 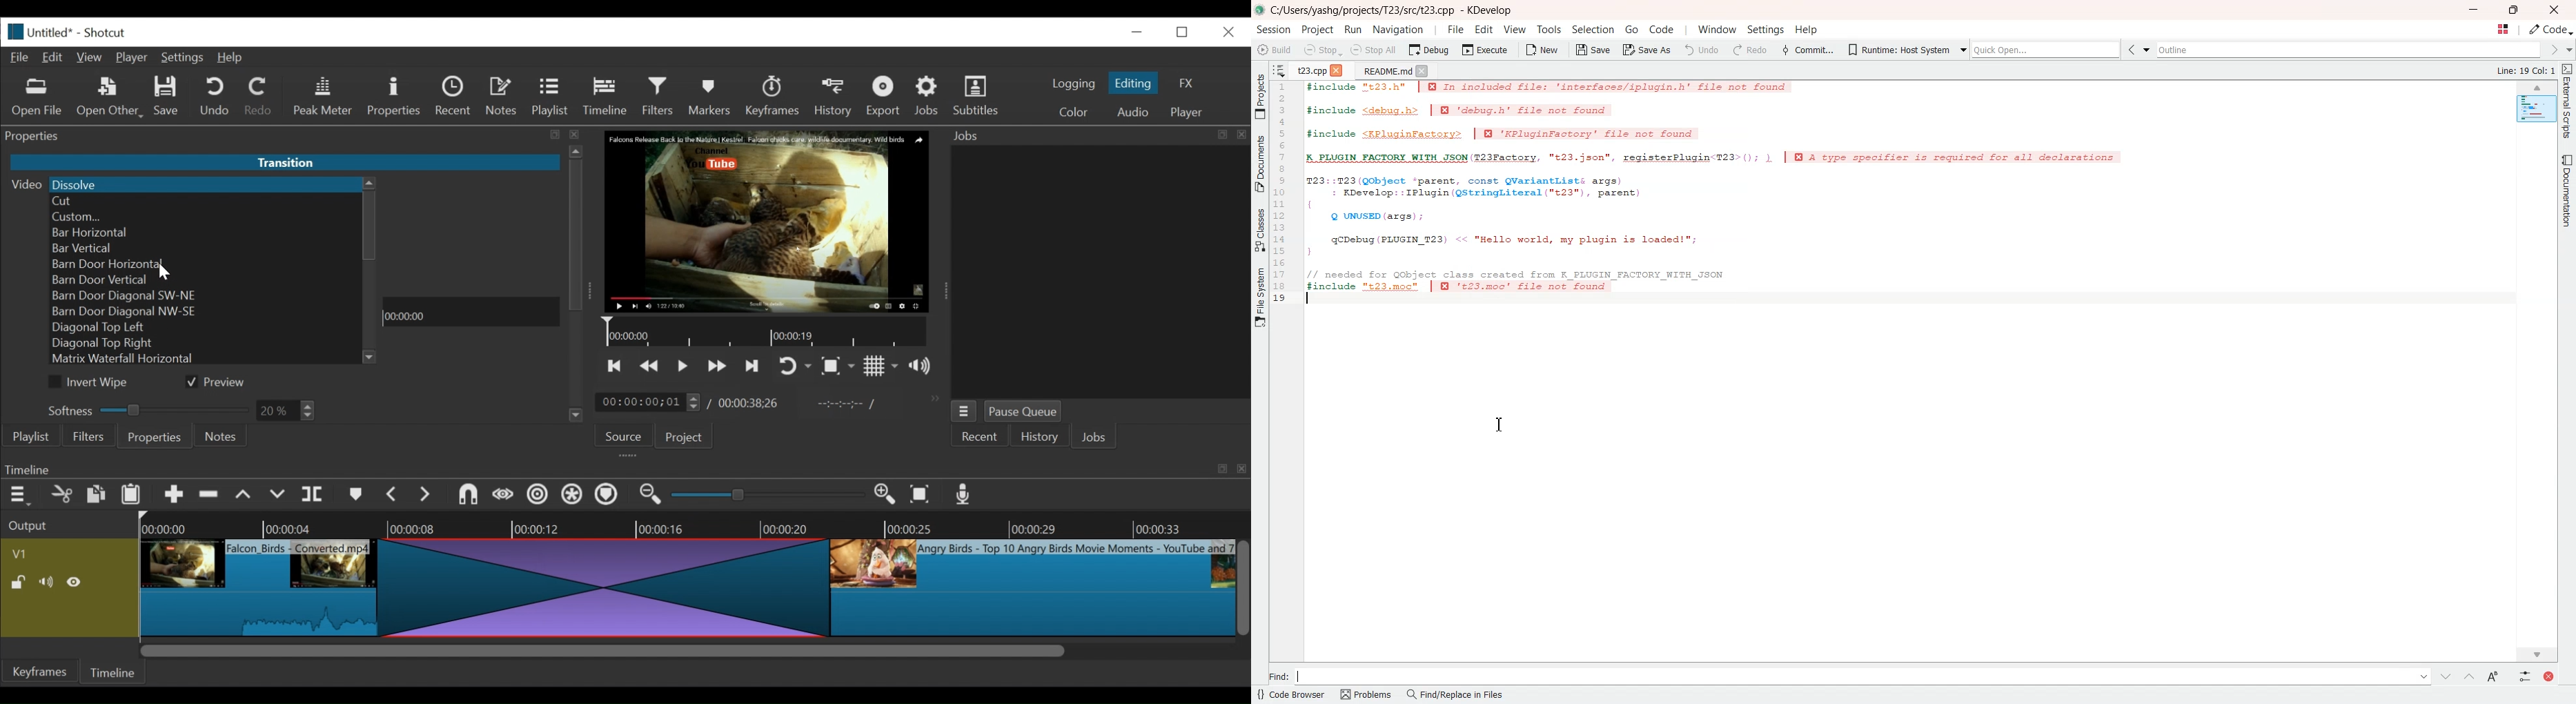 What do you see at coordinates (174, 497) in the screenshot?
I see `Append` at bounding box center [174, 497].